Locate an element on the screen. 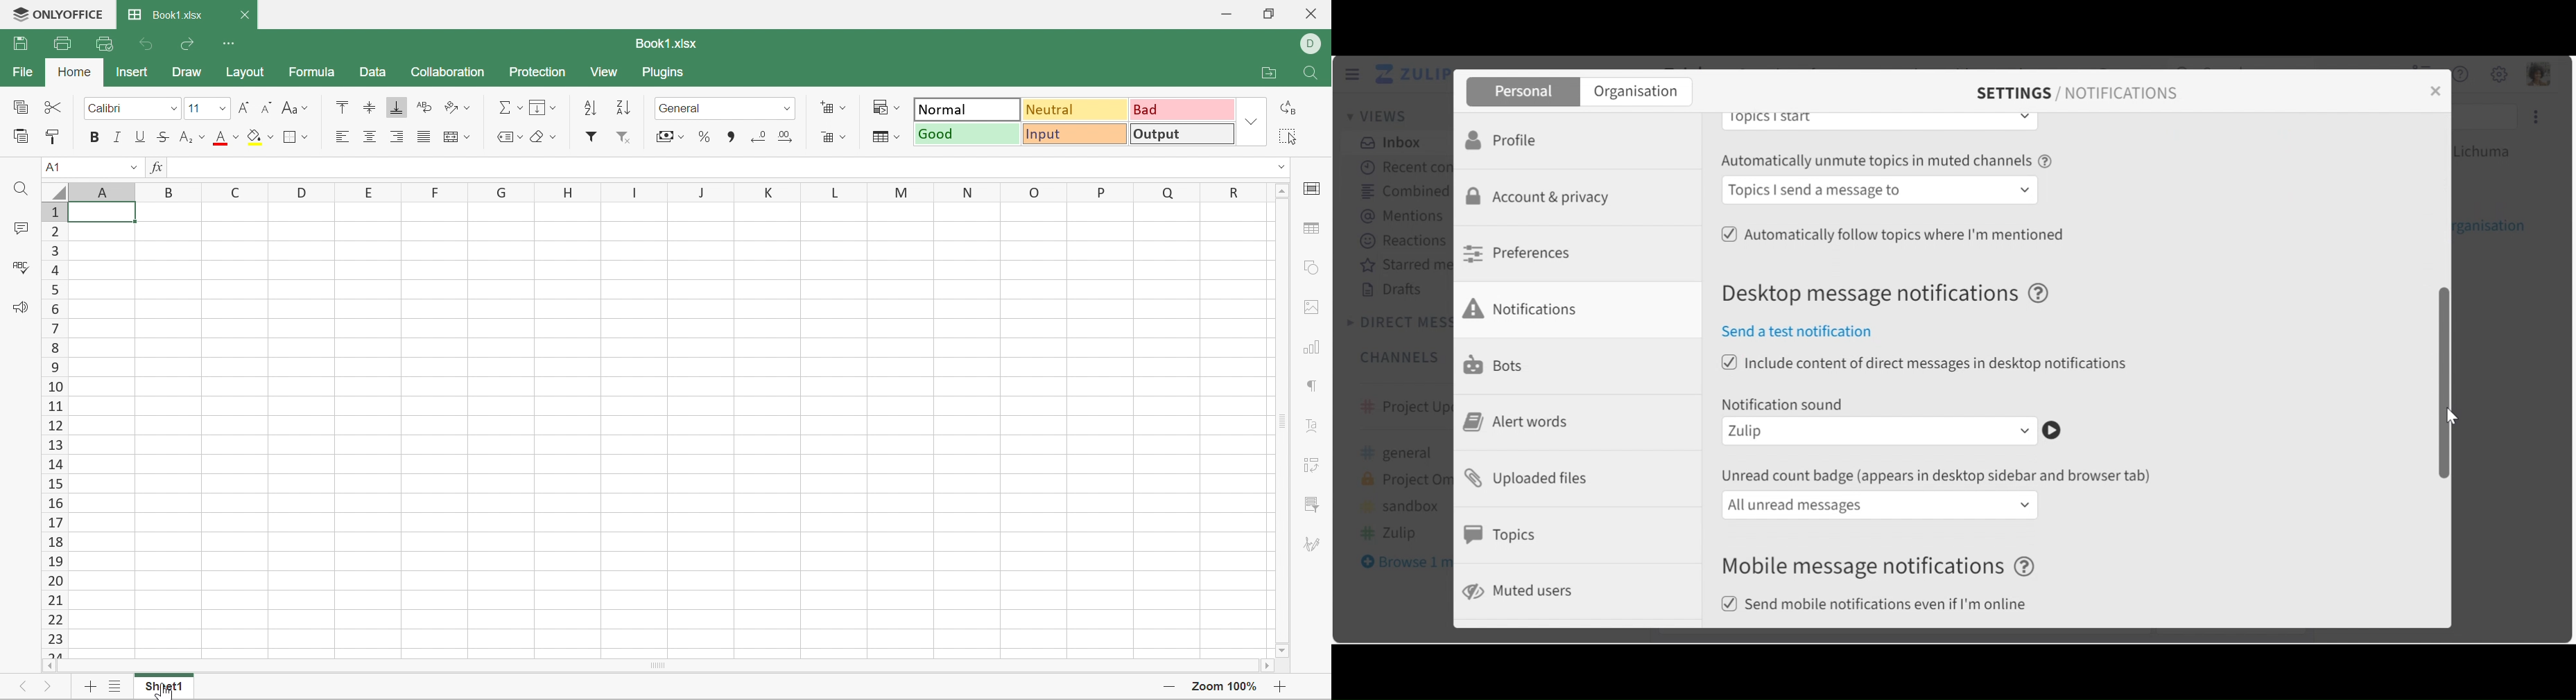 This screenshot has height=700, width=2576. Normal is located at coordinates (968, 110).